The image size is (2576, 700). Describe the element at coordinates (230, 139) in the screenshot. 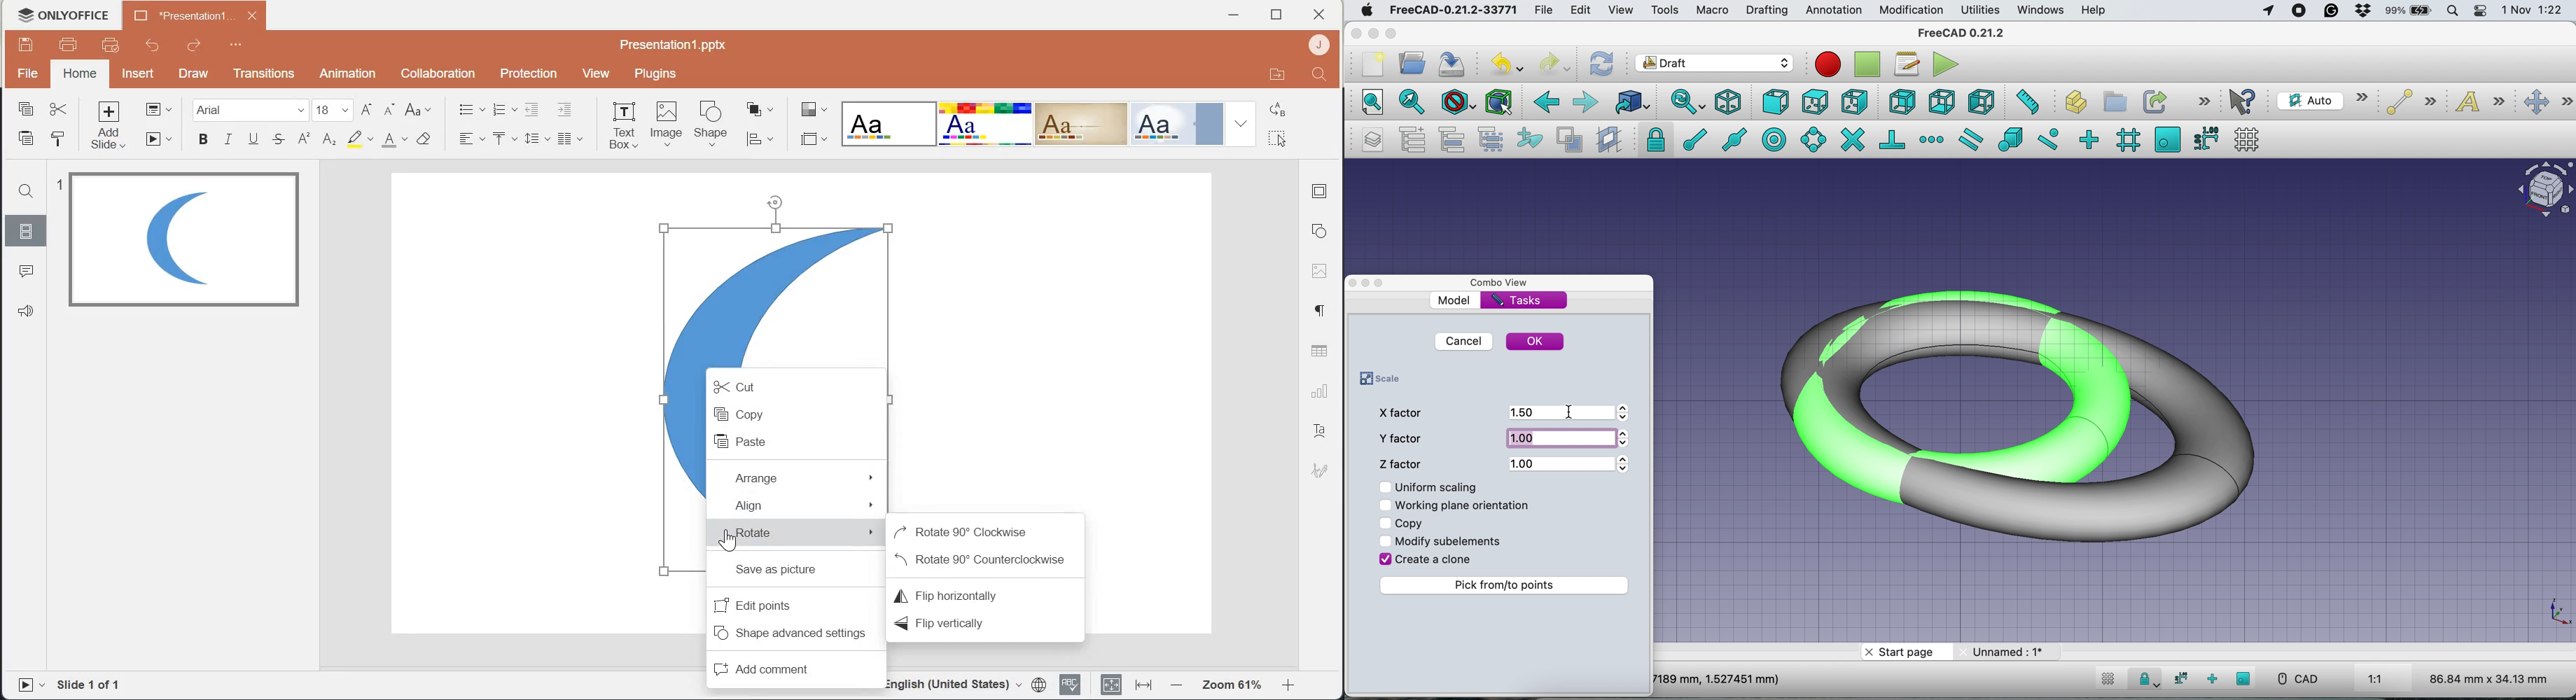

I see `Italic` at that location.